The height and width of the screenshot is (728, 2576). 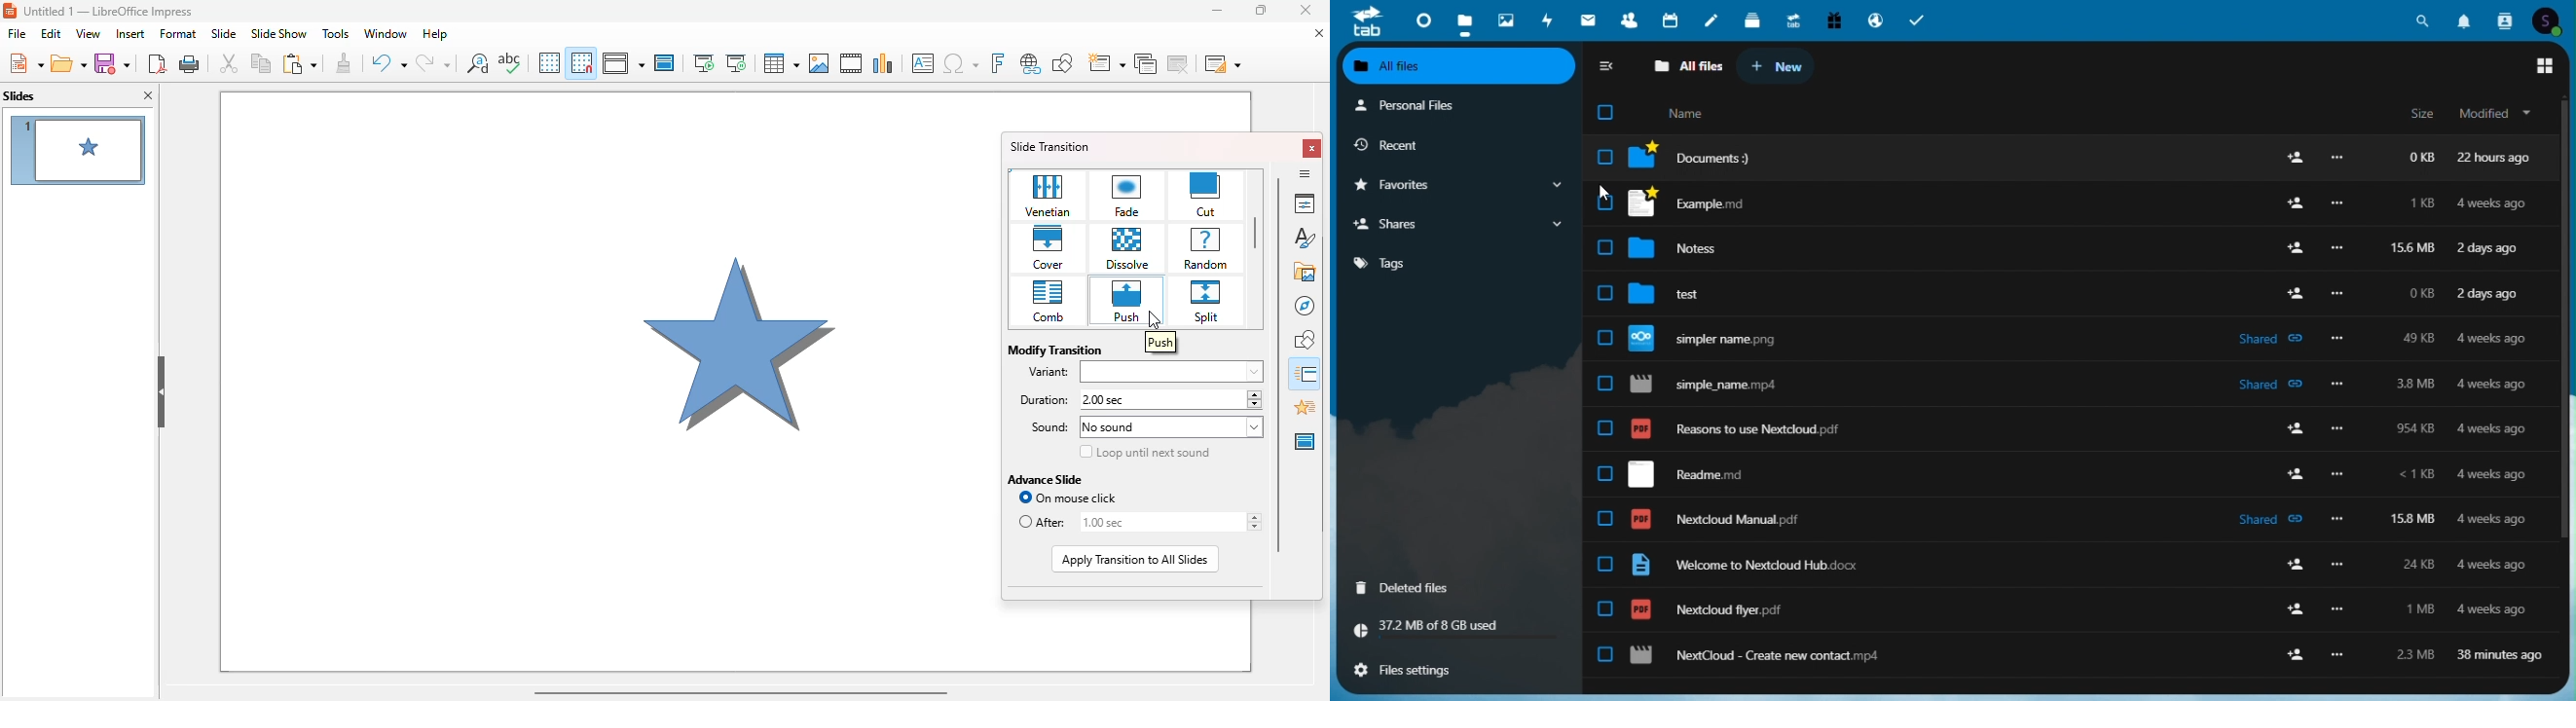 I want to click on tools, so click(x=336, y=34).